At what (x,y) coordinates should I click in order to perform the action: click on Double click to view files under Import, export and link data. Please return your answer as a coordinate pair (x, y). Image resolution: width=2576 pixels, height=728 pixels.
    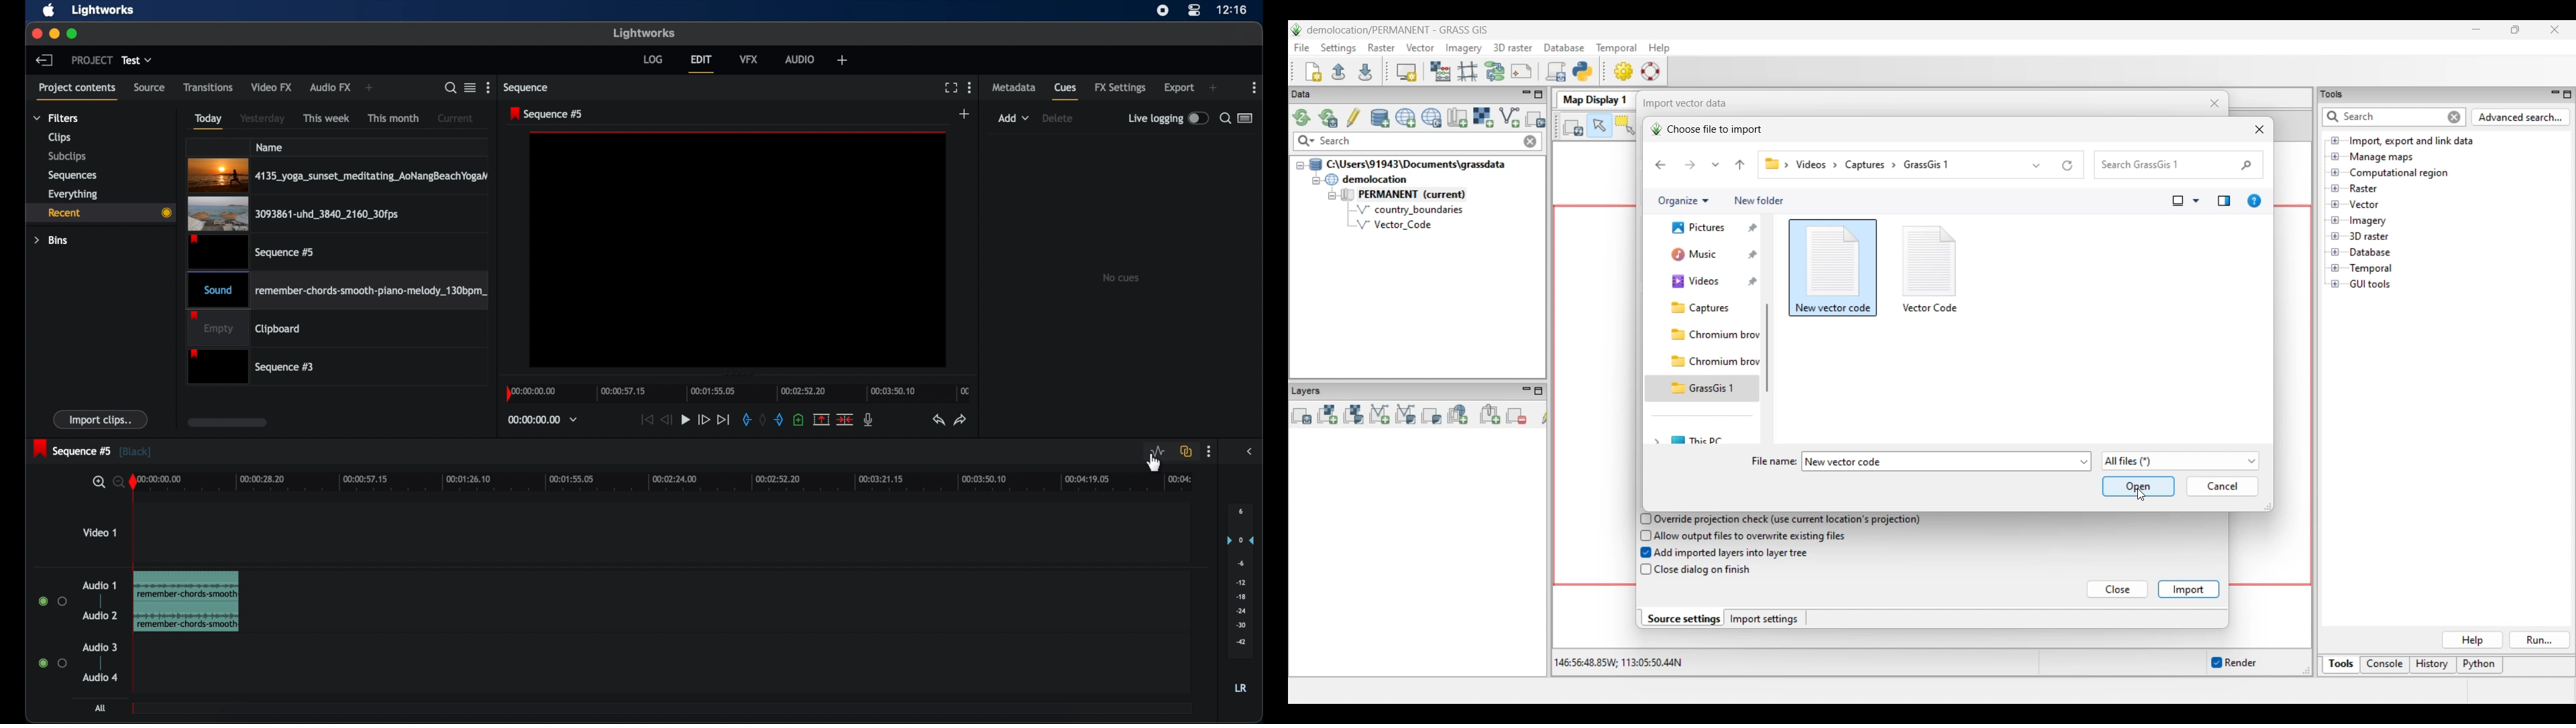
    Looking at the image, I should click on (2412, 141).